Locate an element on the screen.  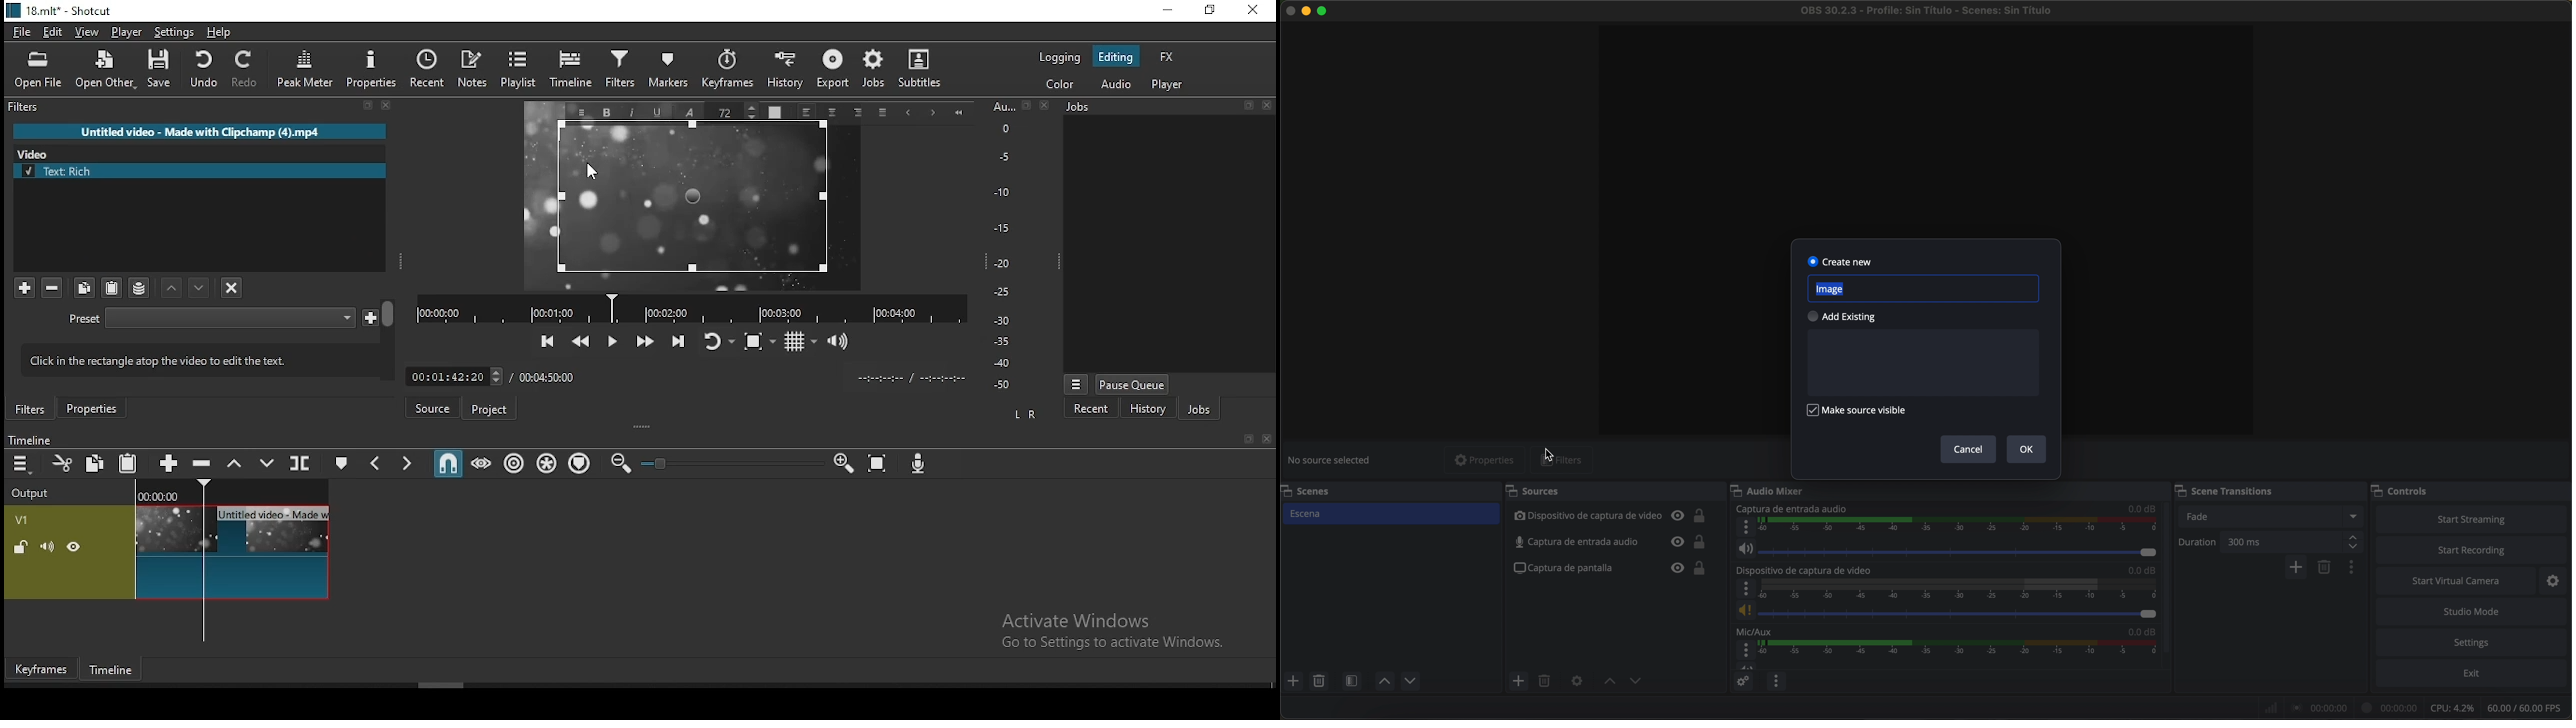
audio mixer is located at coordinates (1773, 490).